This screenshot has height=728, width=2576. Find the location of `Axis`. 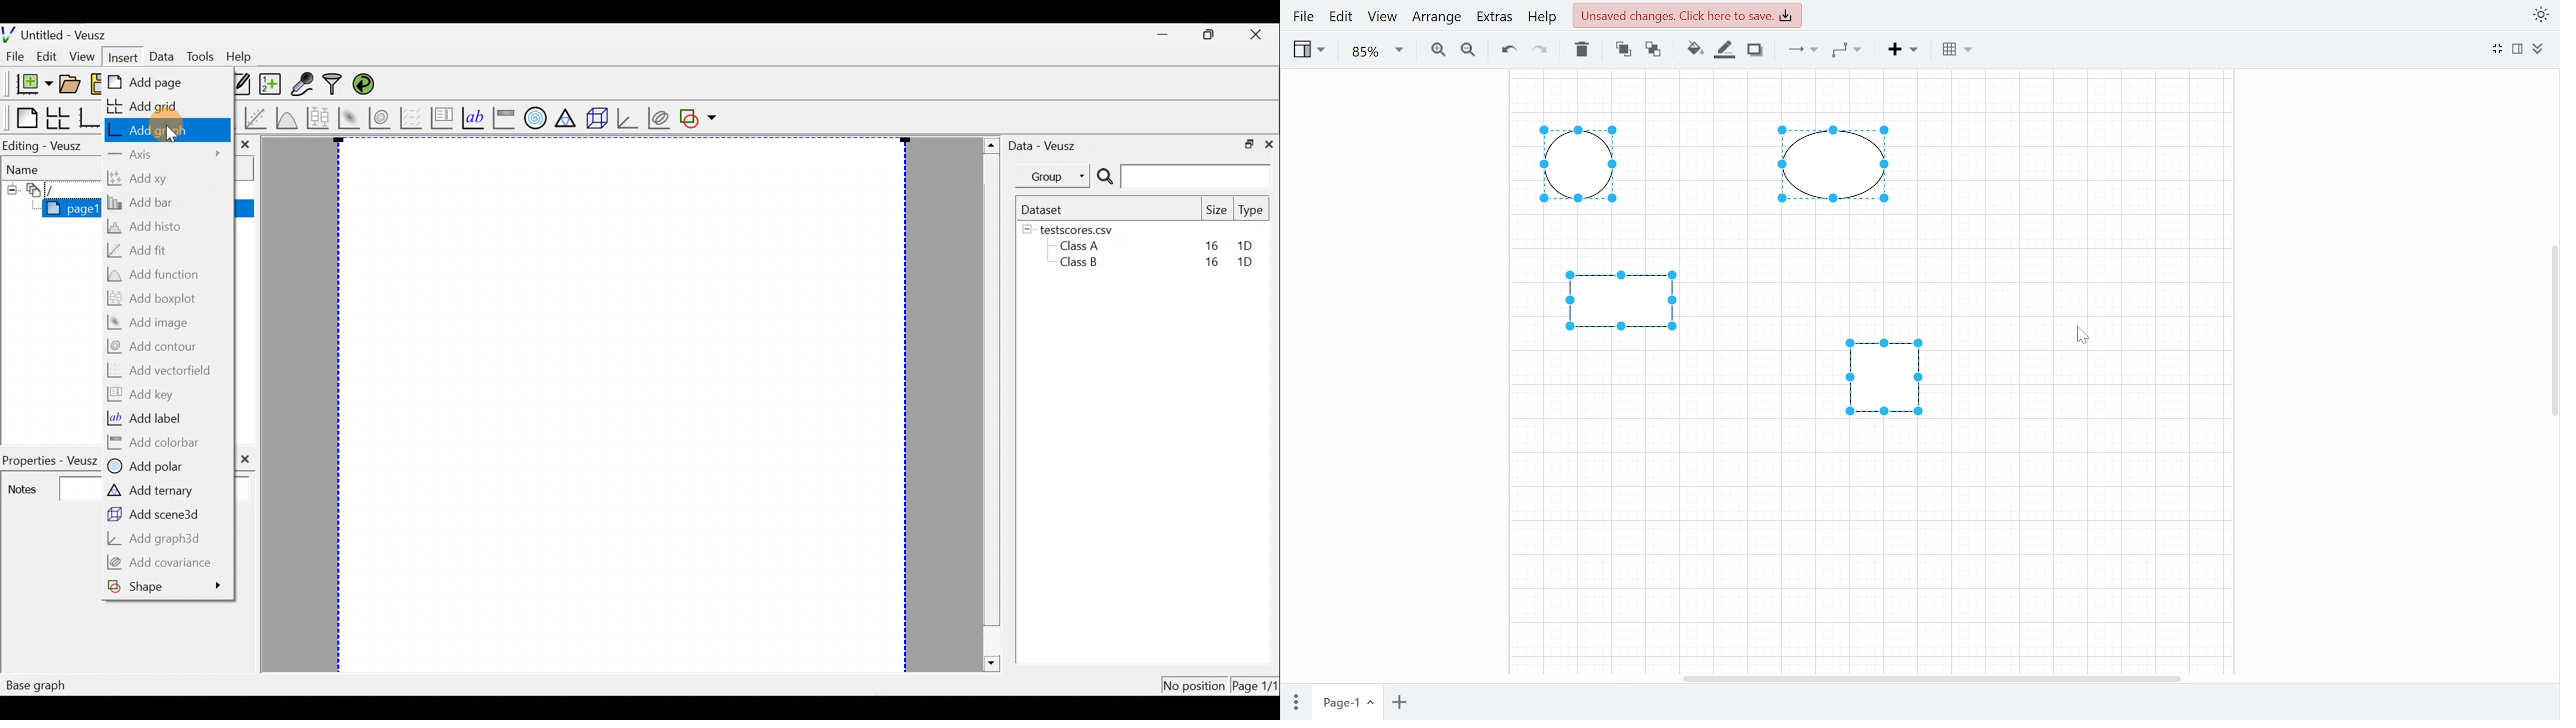

Axis is located at coordinates (167, 155).